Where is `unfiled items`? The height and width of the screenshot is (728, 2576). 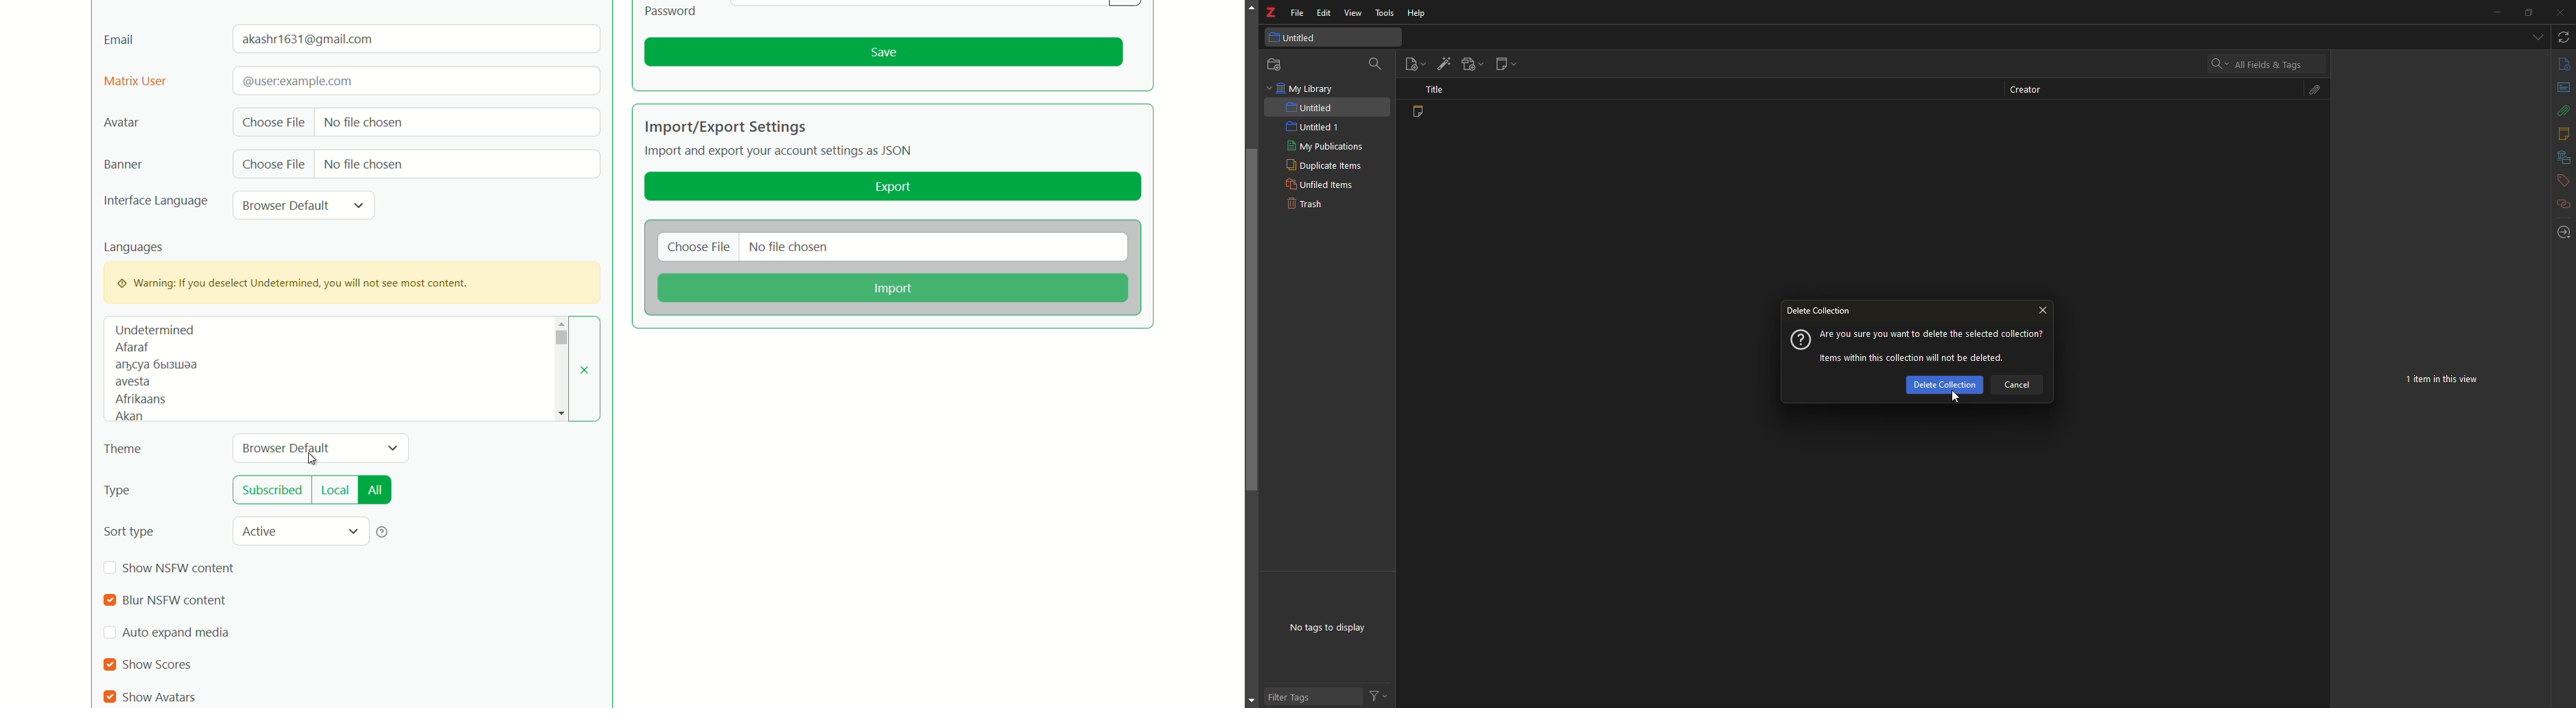 unfiled items is located at coordinates (1327, 187).